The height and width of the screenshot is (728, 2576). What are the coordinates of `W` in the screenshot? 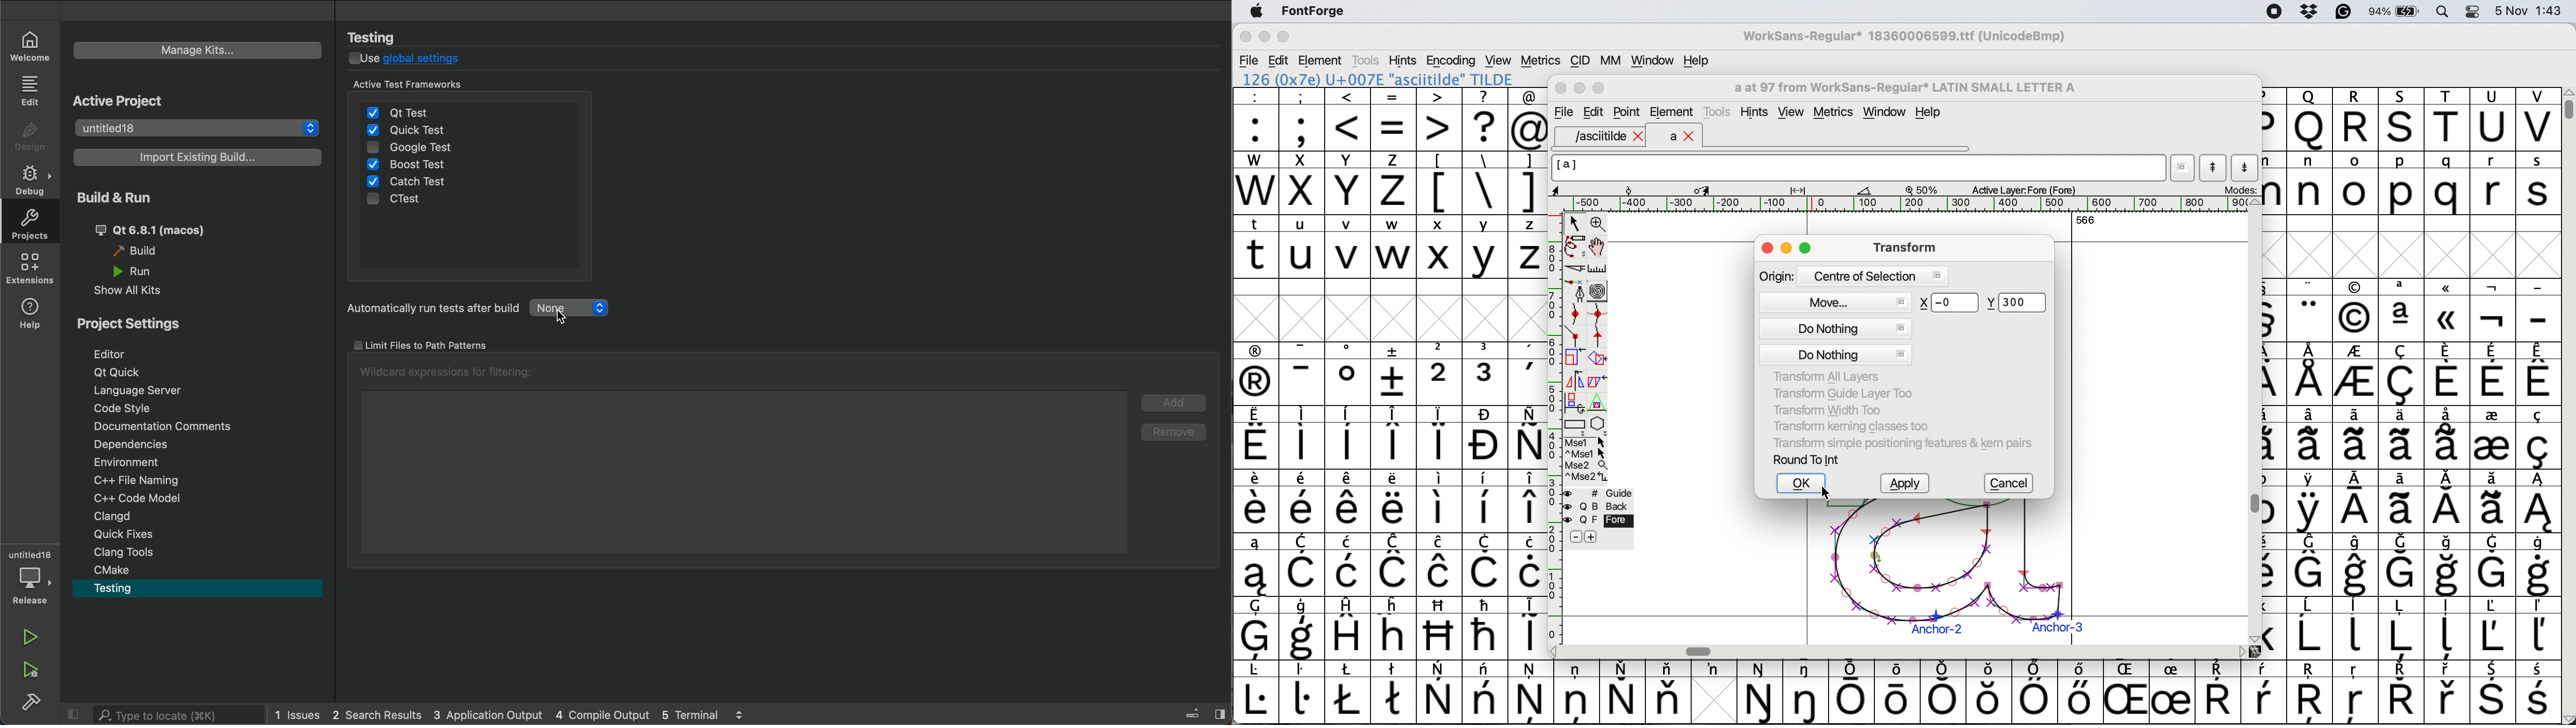 It's located at (1257, 183).